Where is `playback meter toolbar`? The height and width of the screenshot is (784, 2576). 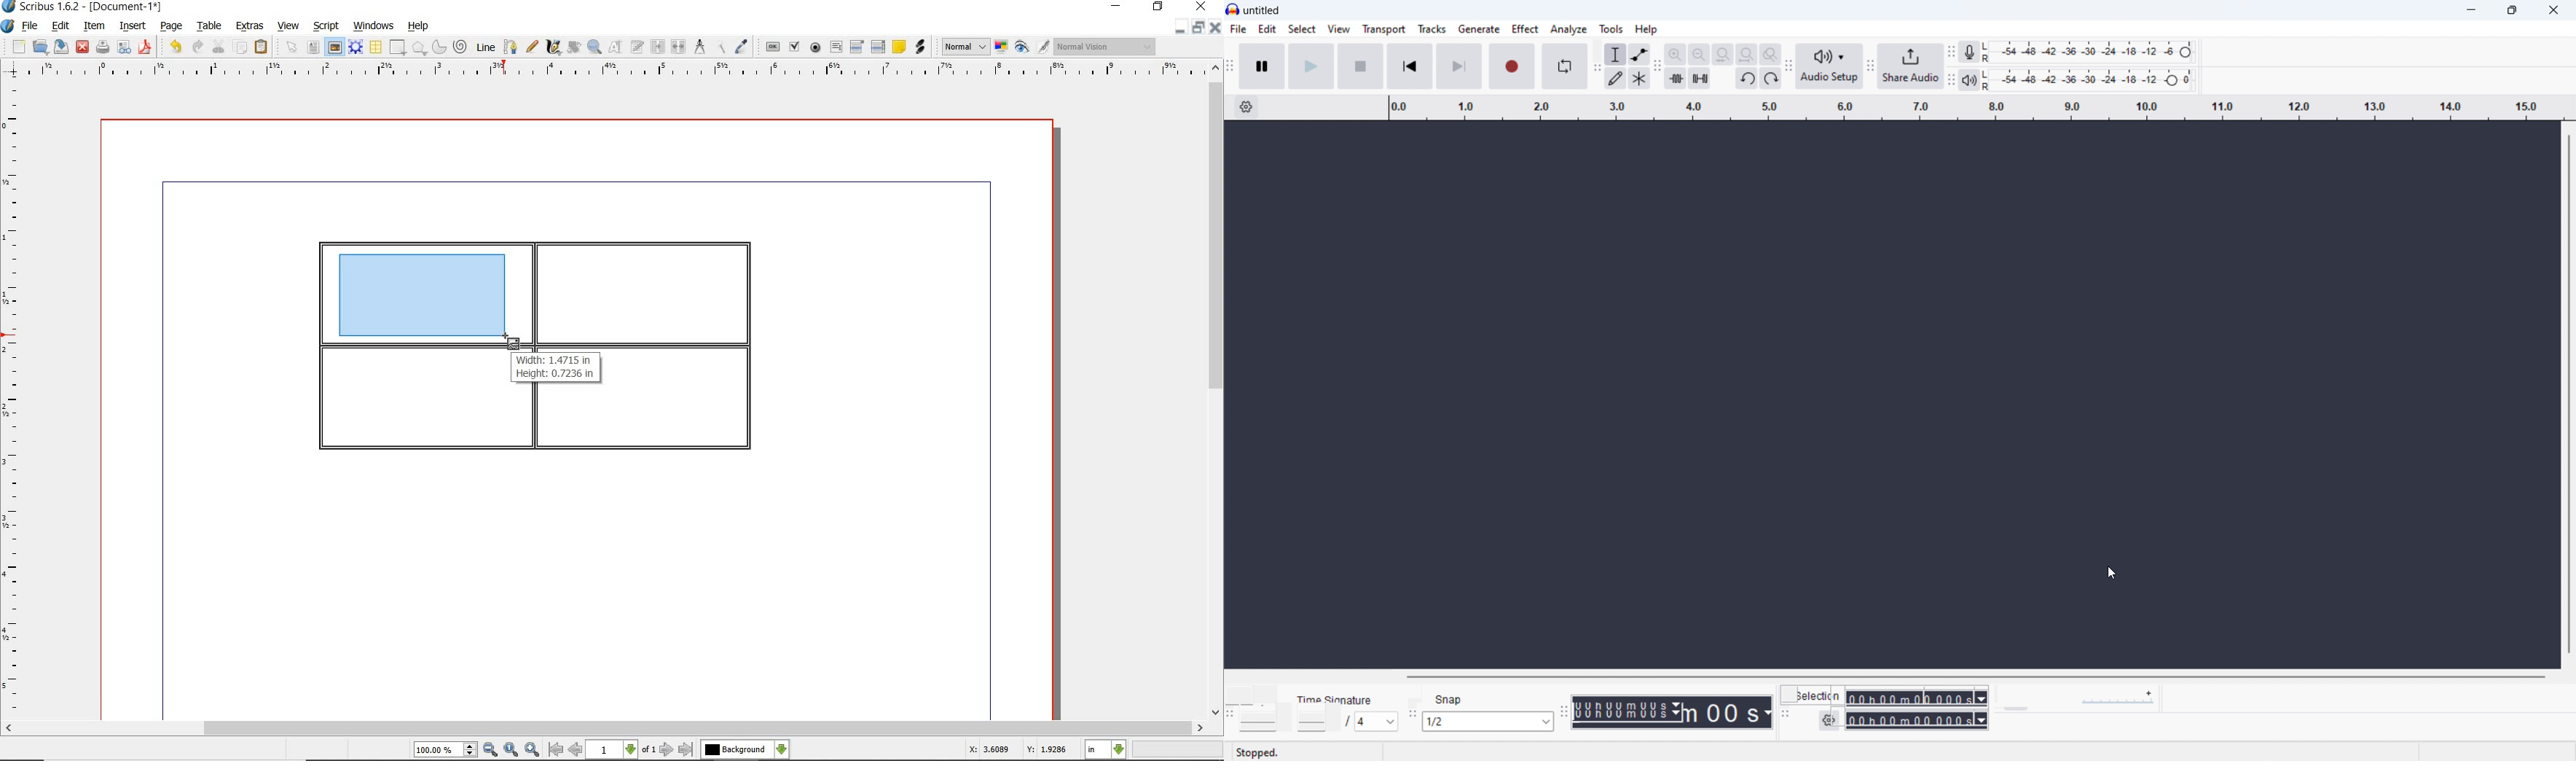
playback meter toolbar is located at coordinates (1951, 80).